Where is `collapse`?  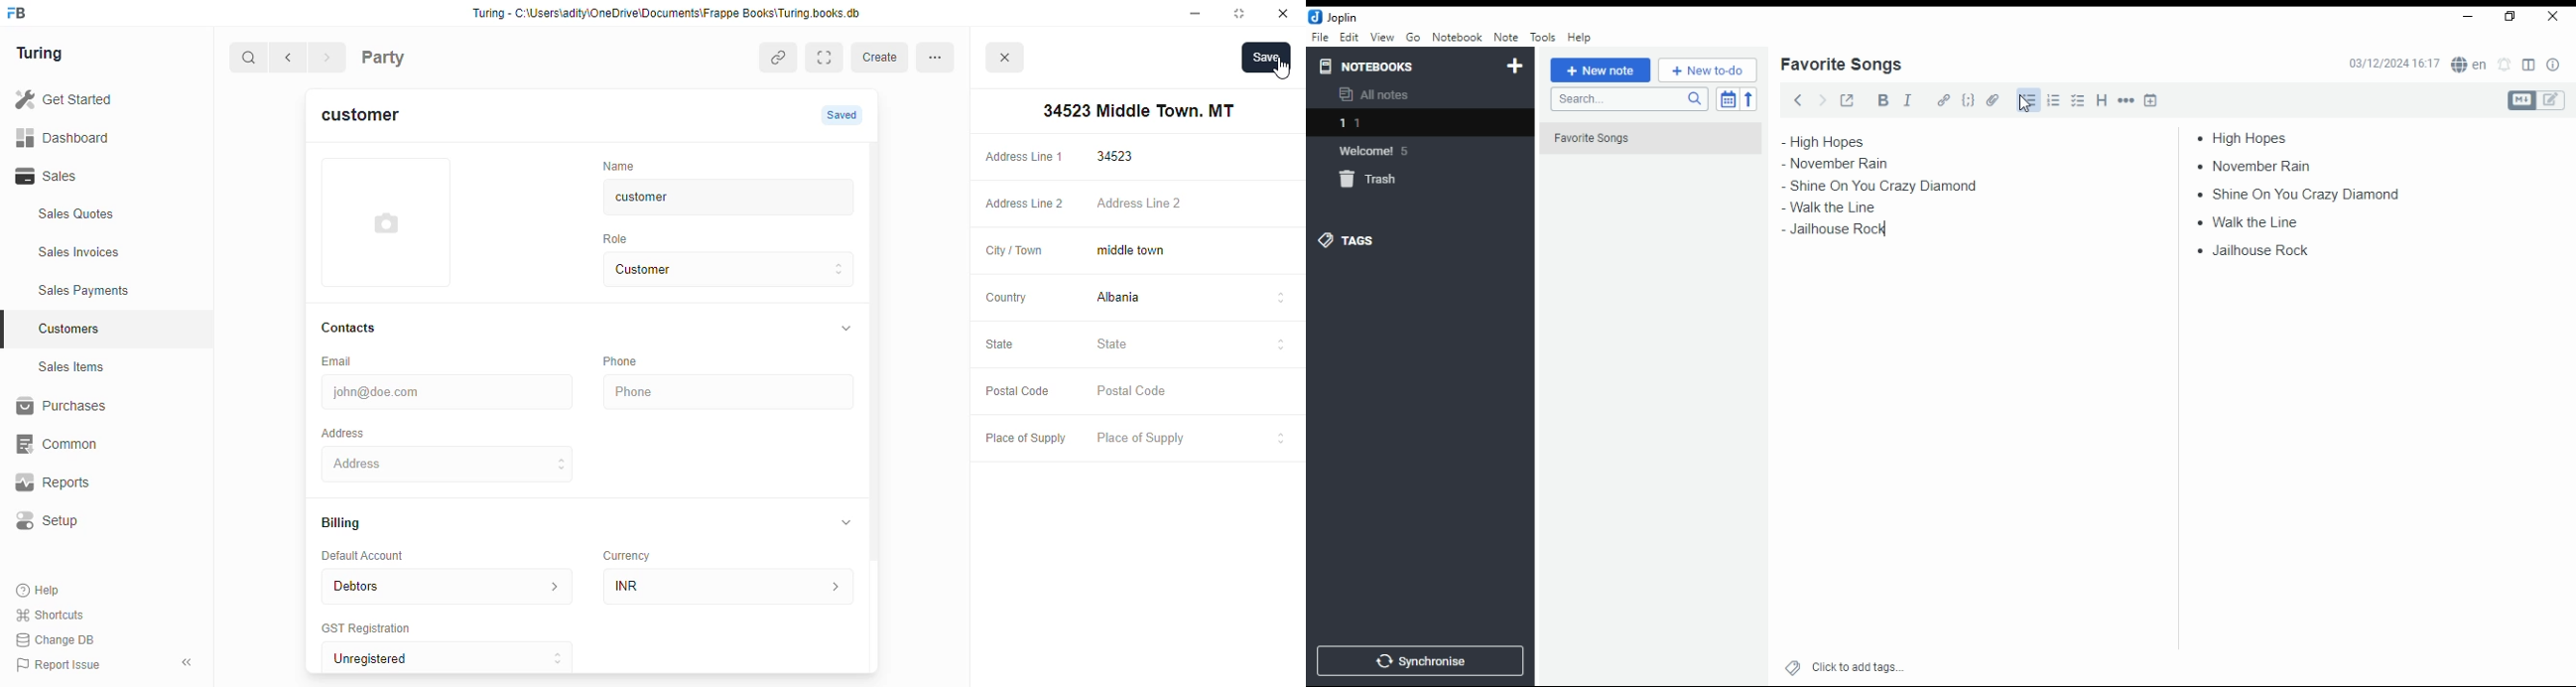
collapse is located at coordinates (844, 329).